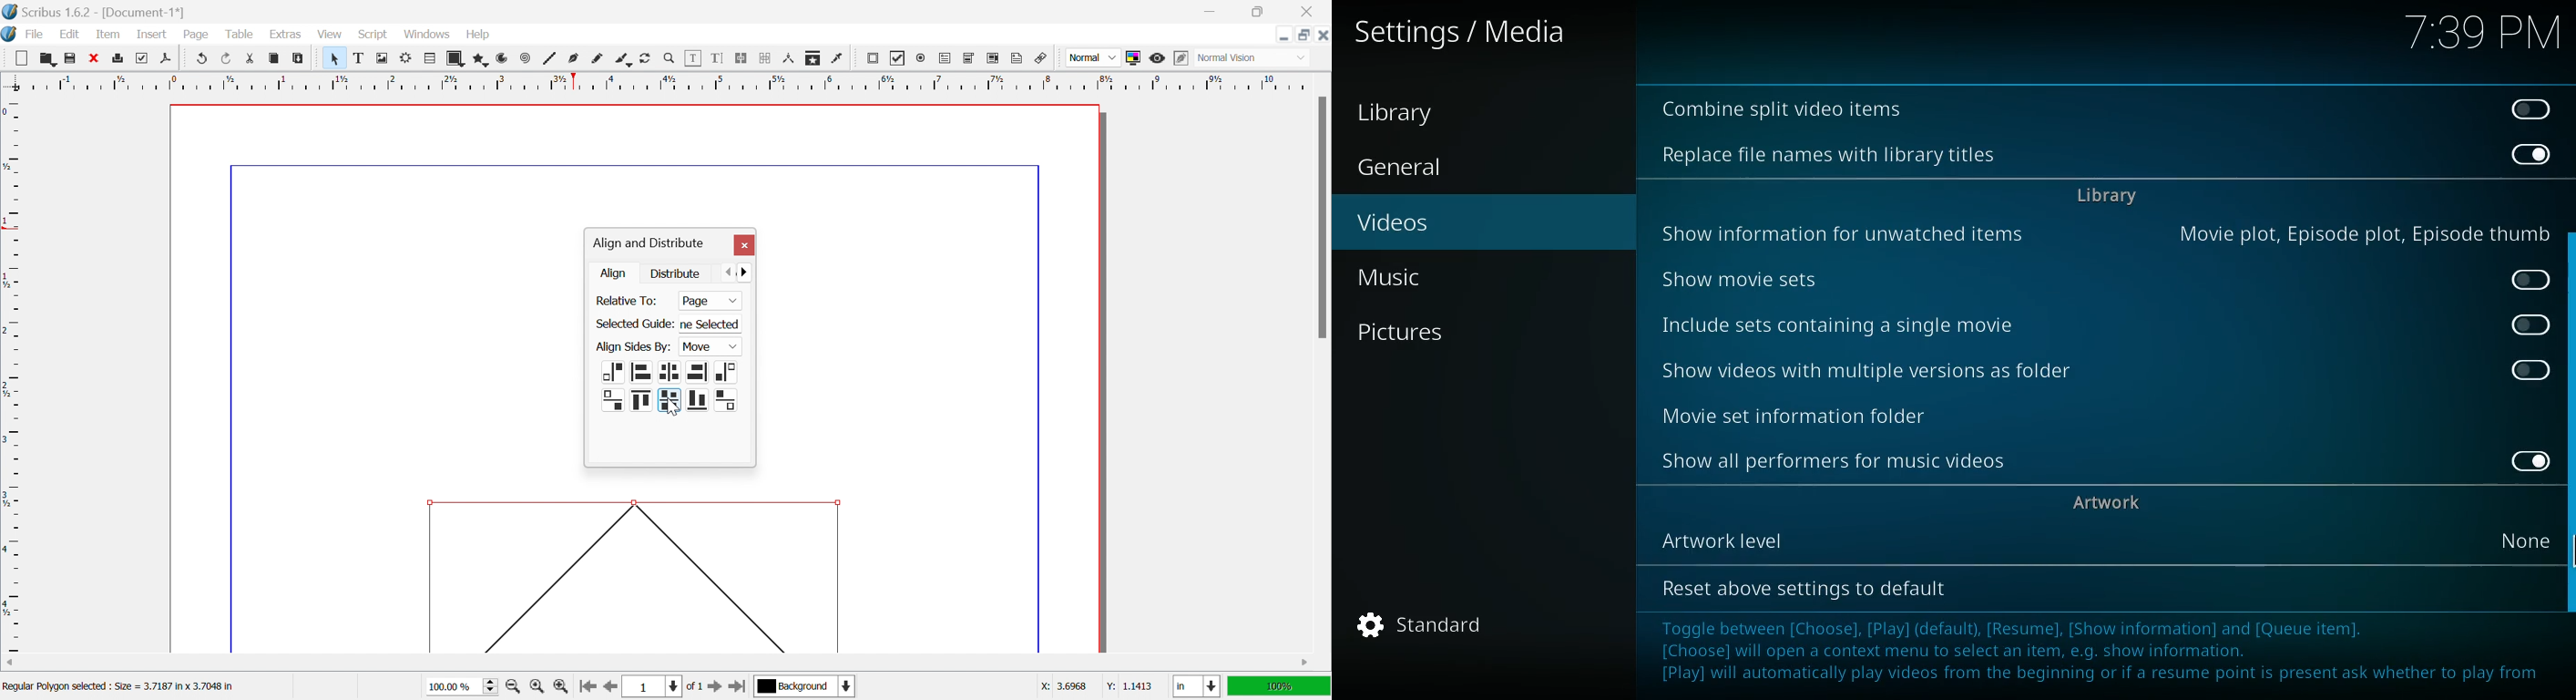  What do you see at coordinates (119, 58) in the screenshot?
I see `Print` at bounding box center [119, 58].